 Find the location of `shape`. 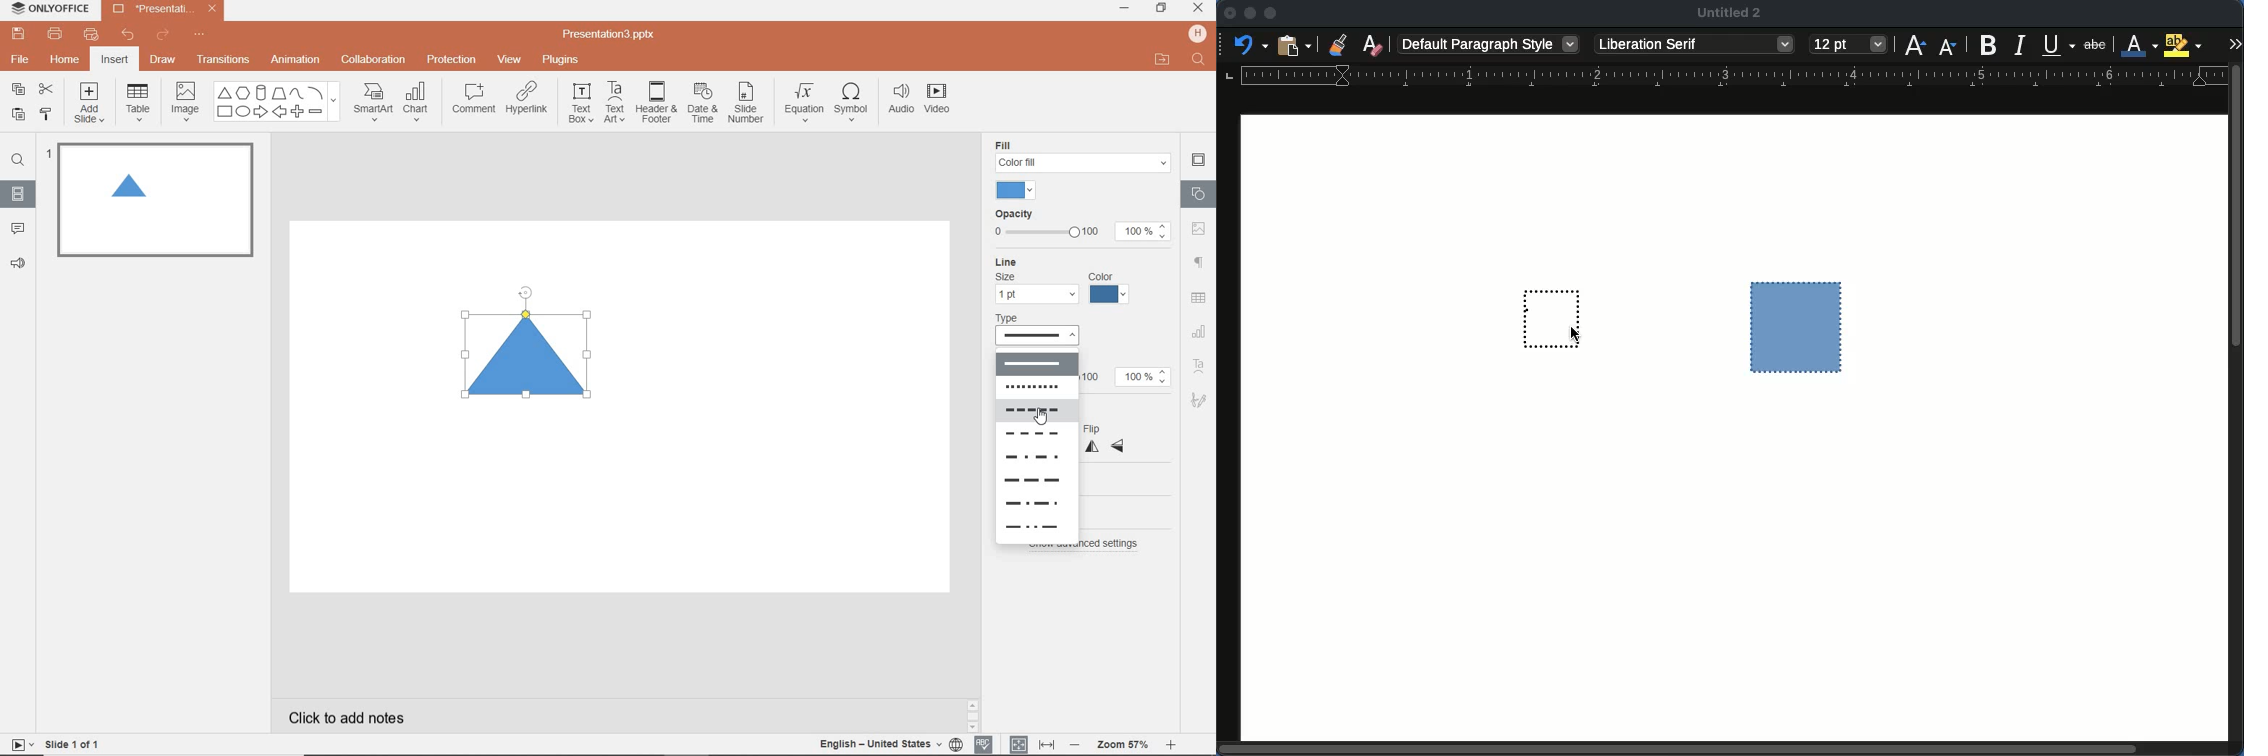

shape is located at coordinates (1797, 327).